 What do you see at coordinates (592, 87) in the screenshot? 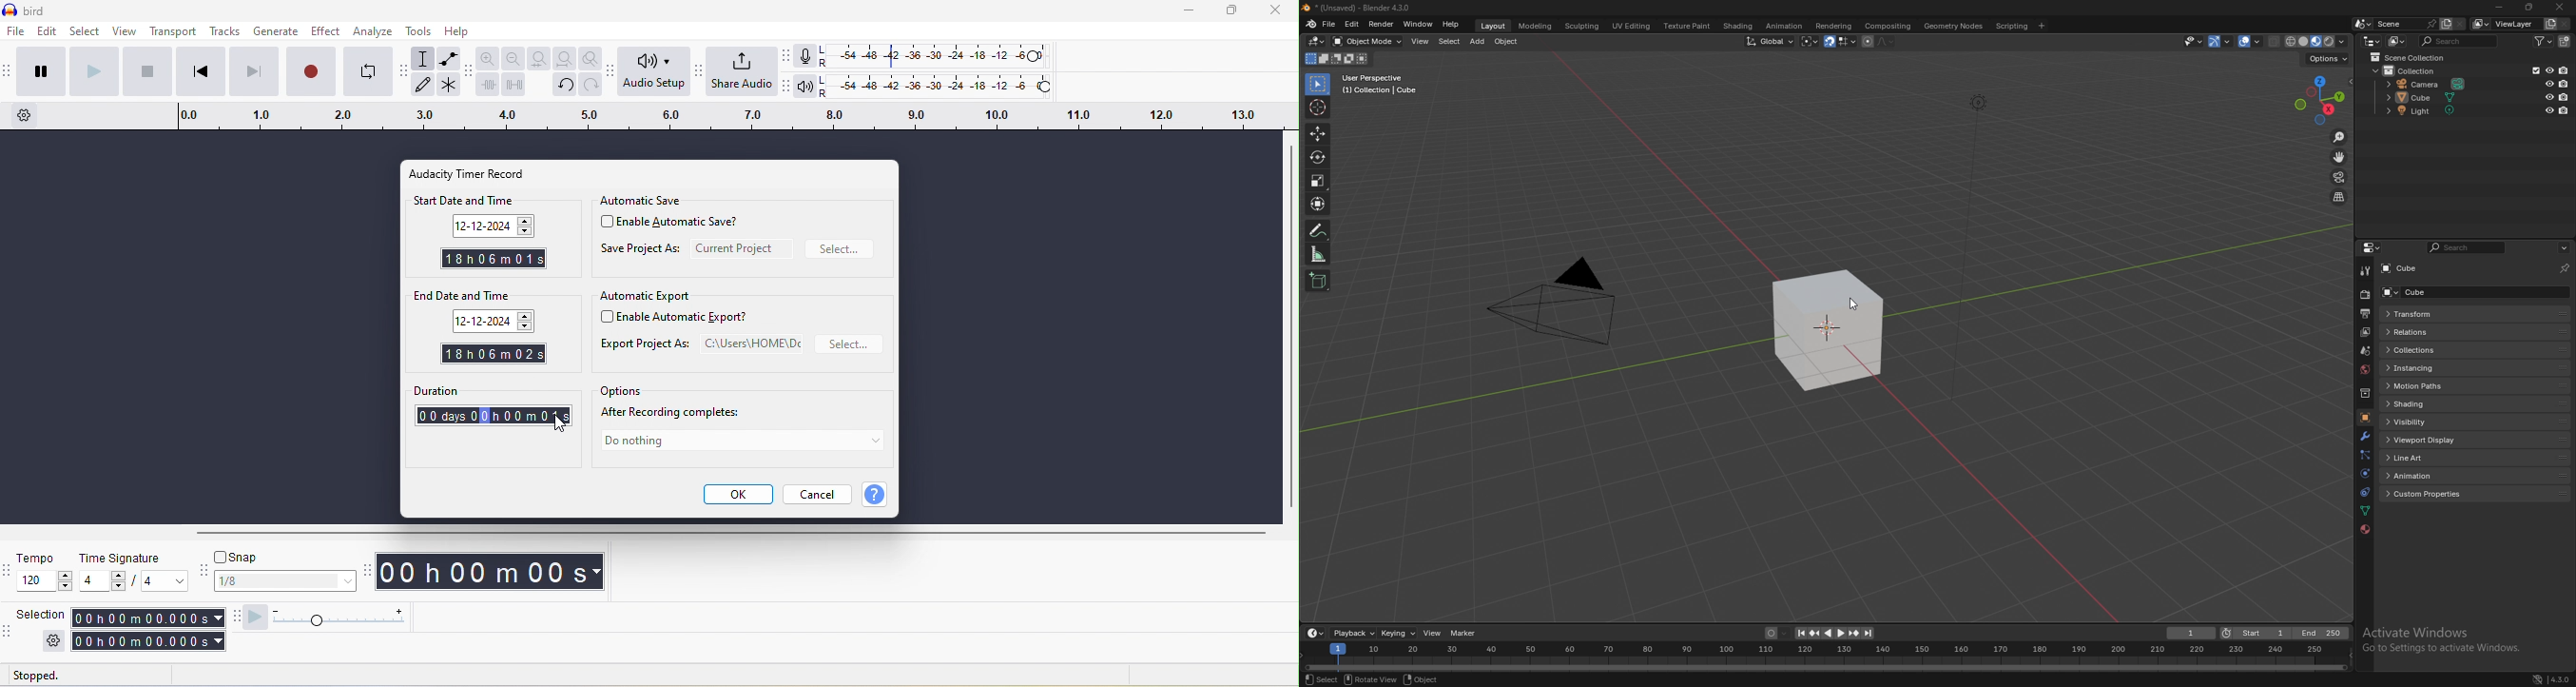
I see `redo` at bounding box center [592, 87].